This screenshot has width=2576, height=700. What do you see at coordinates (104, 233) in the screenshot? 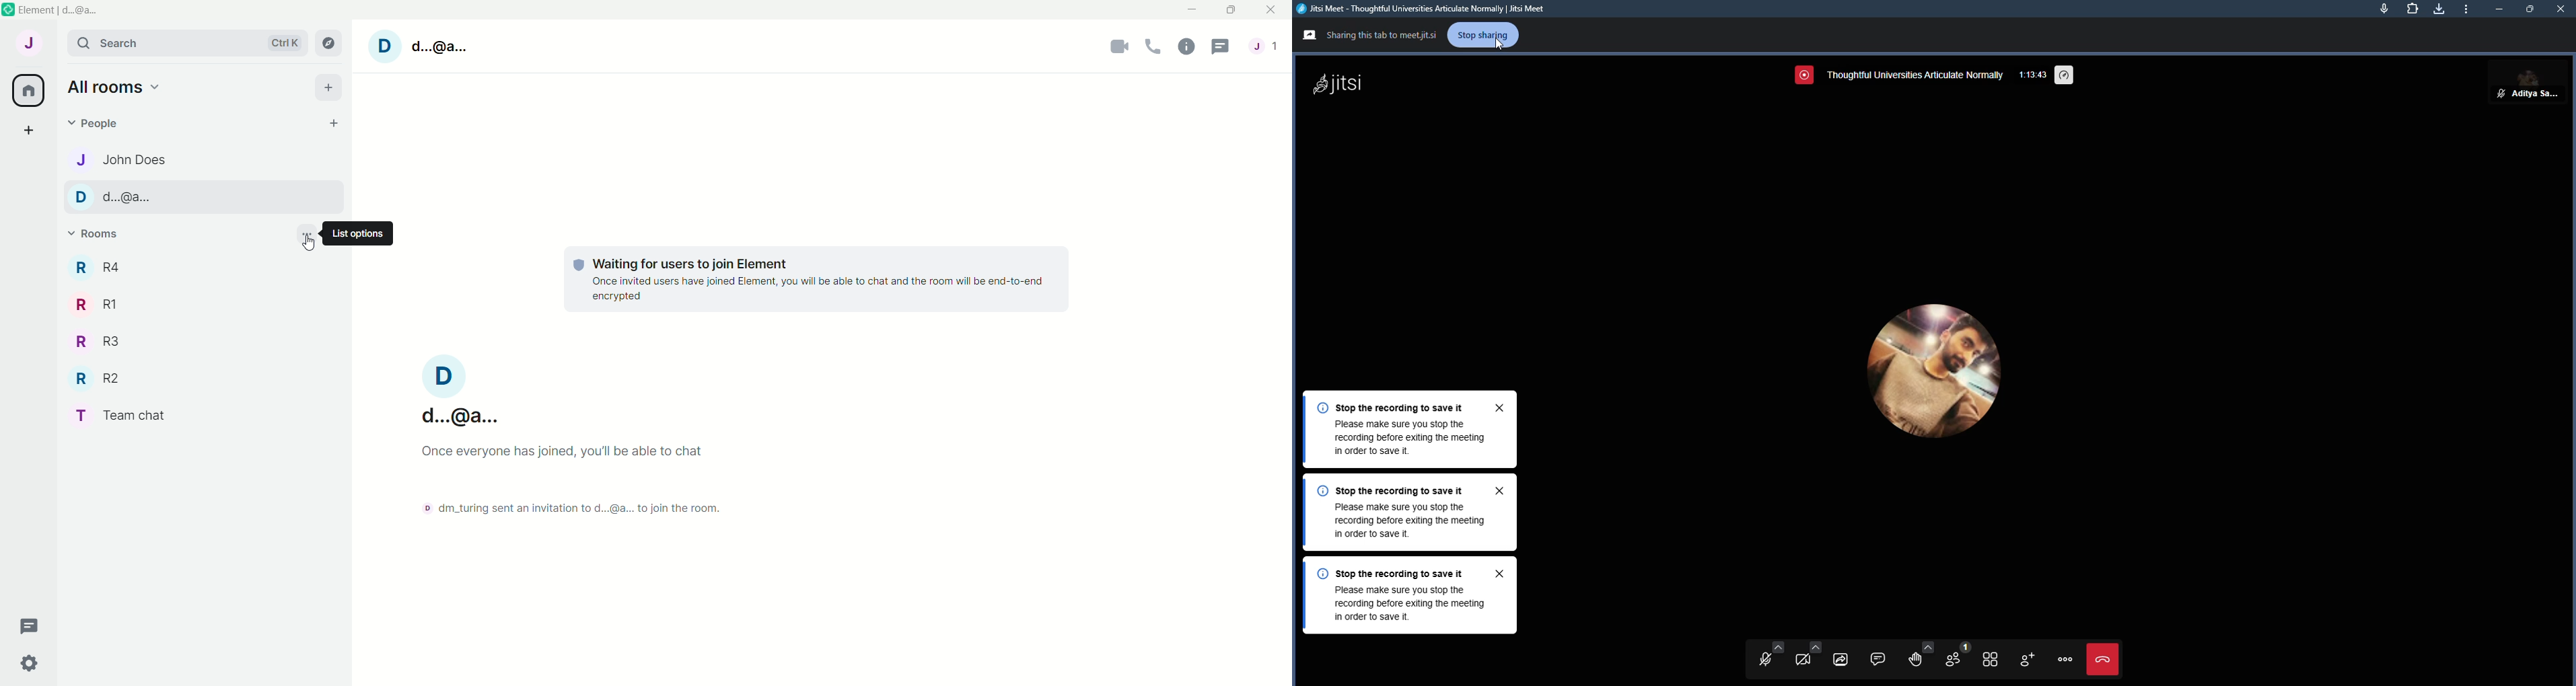
I see `Rooms` at bounding box center [104, 233].